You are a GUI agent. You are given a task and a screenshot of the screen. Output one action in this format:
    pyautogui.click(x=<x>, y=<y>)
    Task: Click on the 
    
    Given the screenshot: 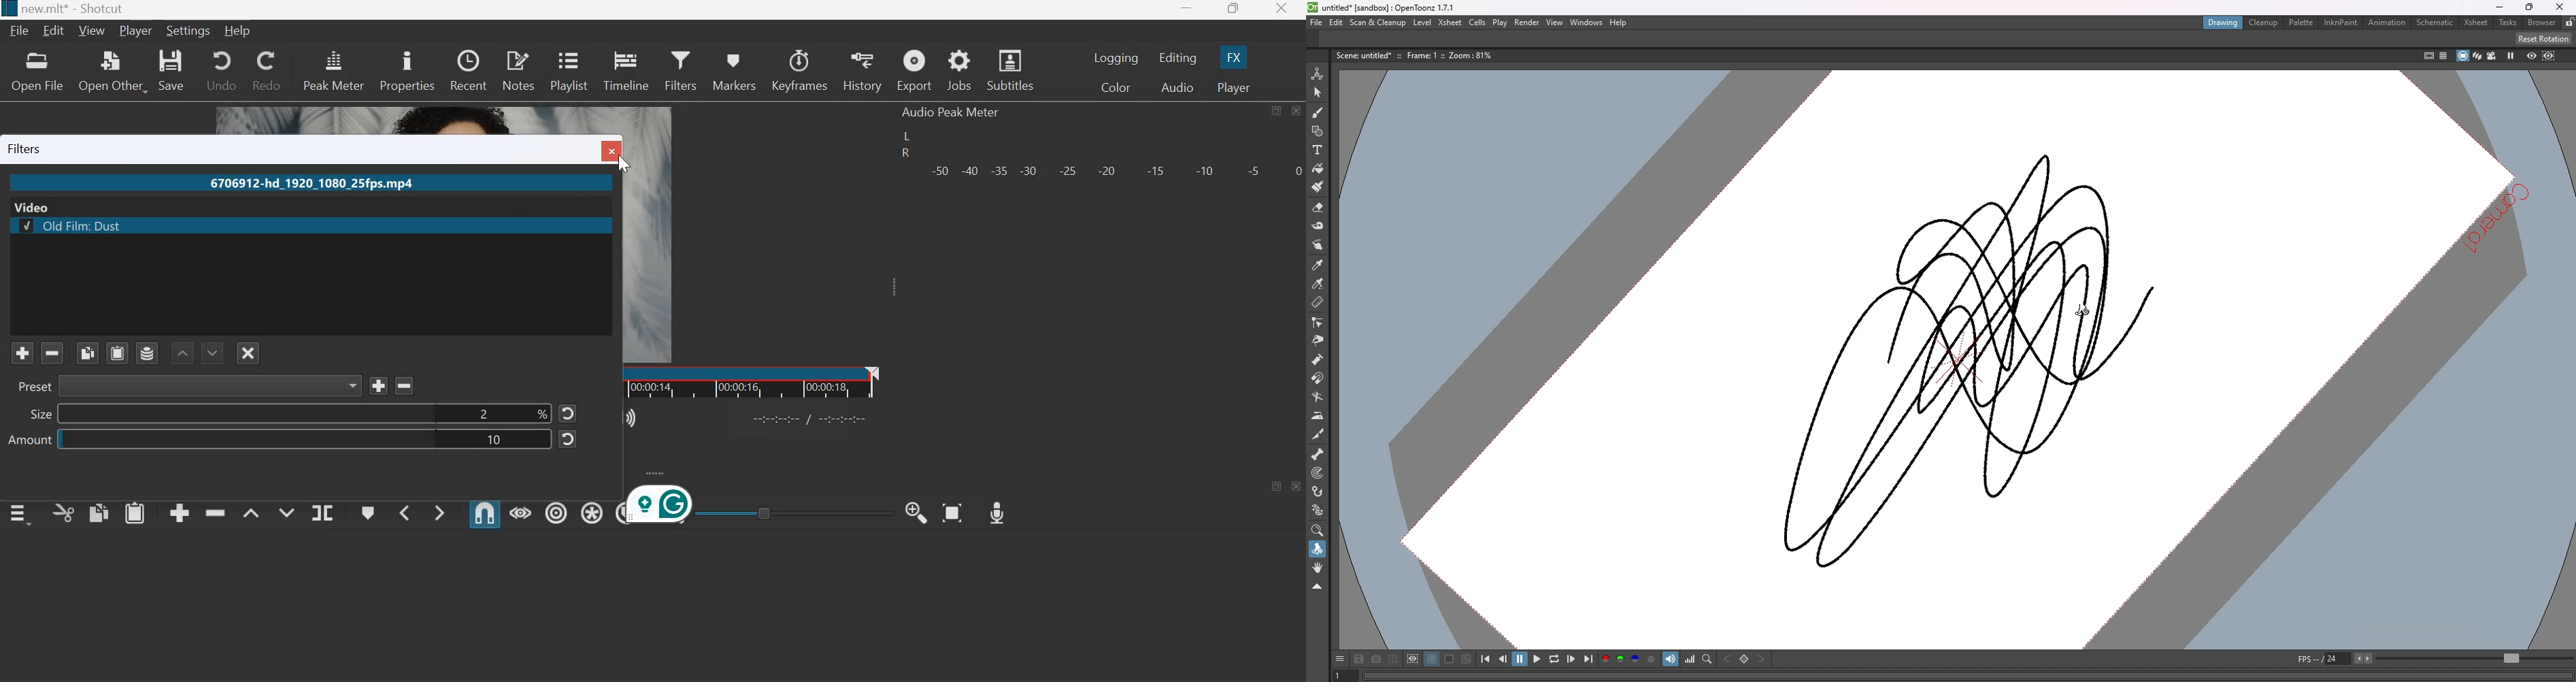 What is the action you would take?
    pyautogui.click(x=408, y=385)
    